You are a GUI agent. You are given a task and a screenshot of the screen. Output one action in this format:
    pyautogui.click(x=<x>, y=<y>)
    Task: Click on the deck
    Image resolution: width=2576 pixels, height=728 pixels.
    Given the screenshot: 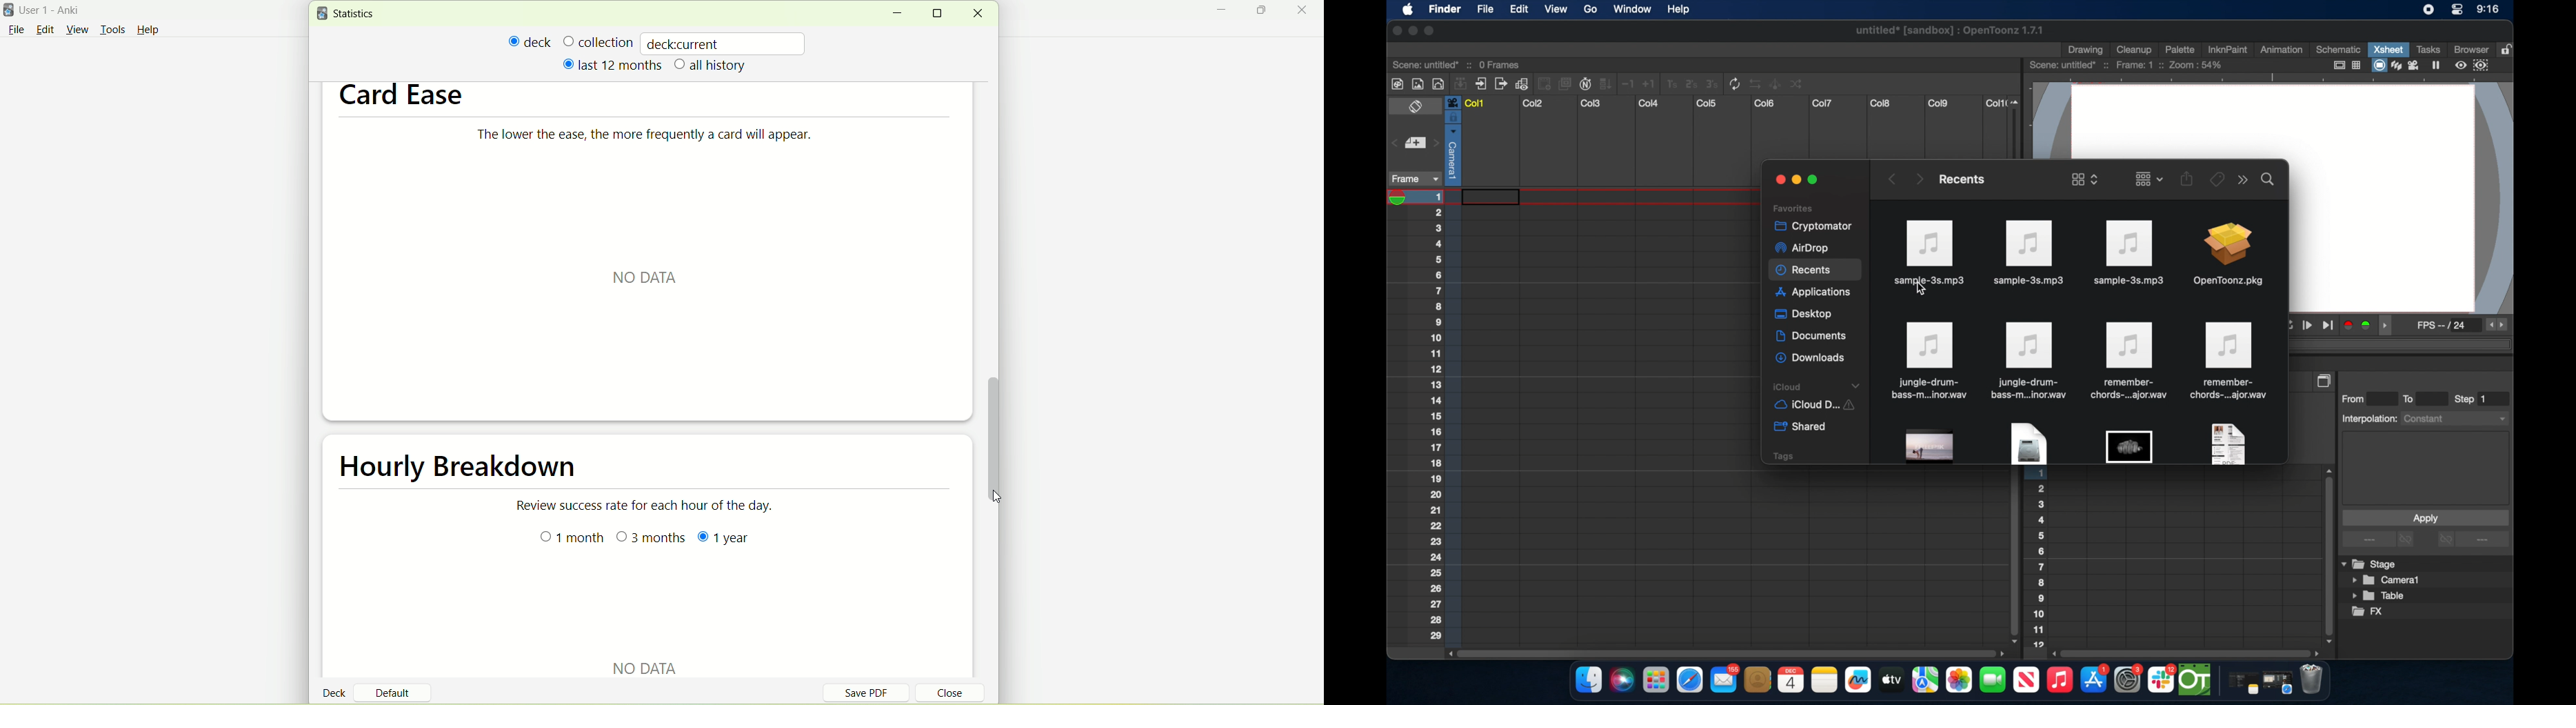 What is the action you would take?
    pyautogui.click(x=336, y=692)
    